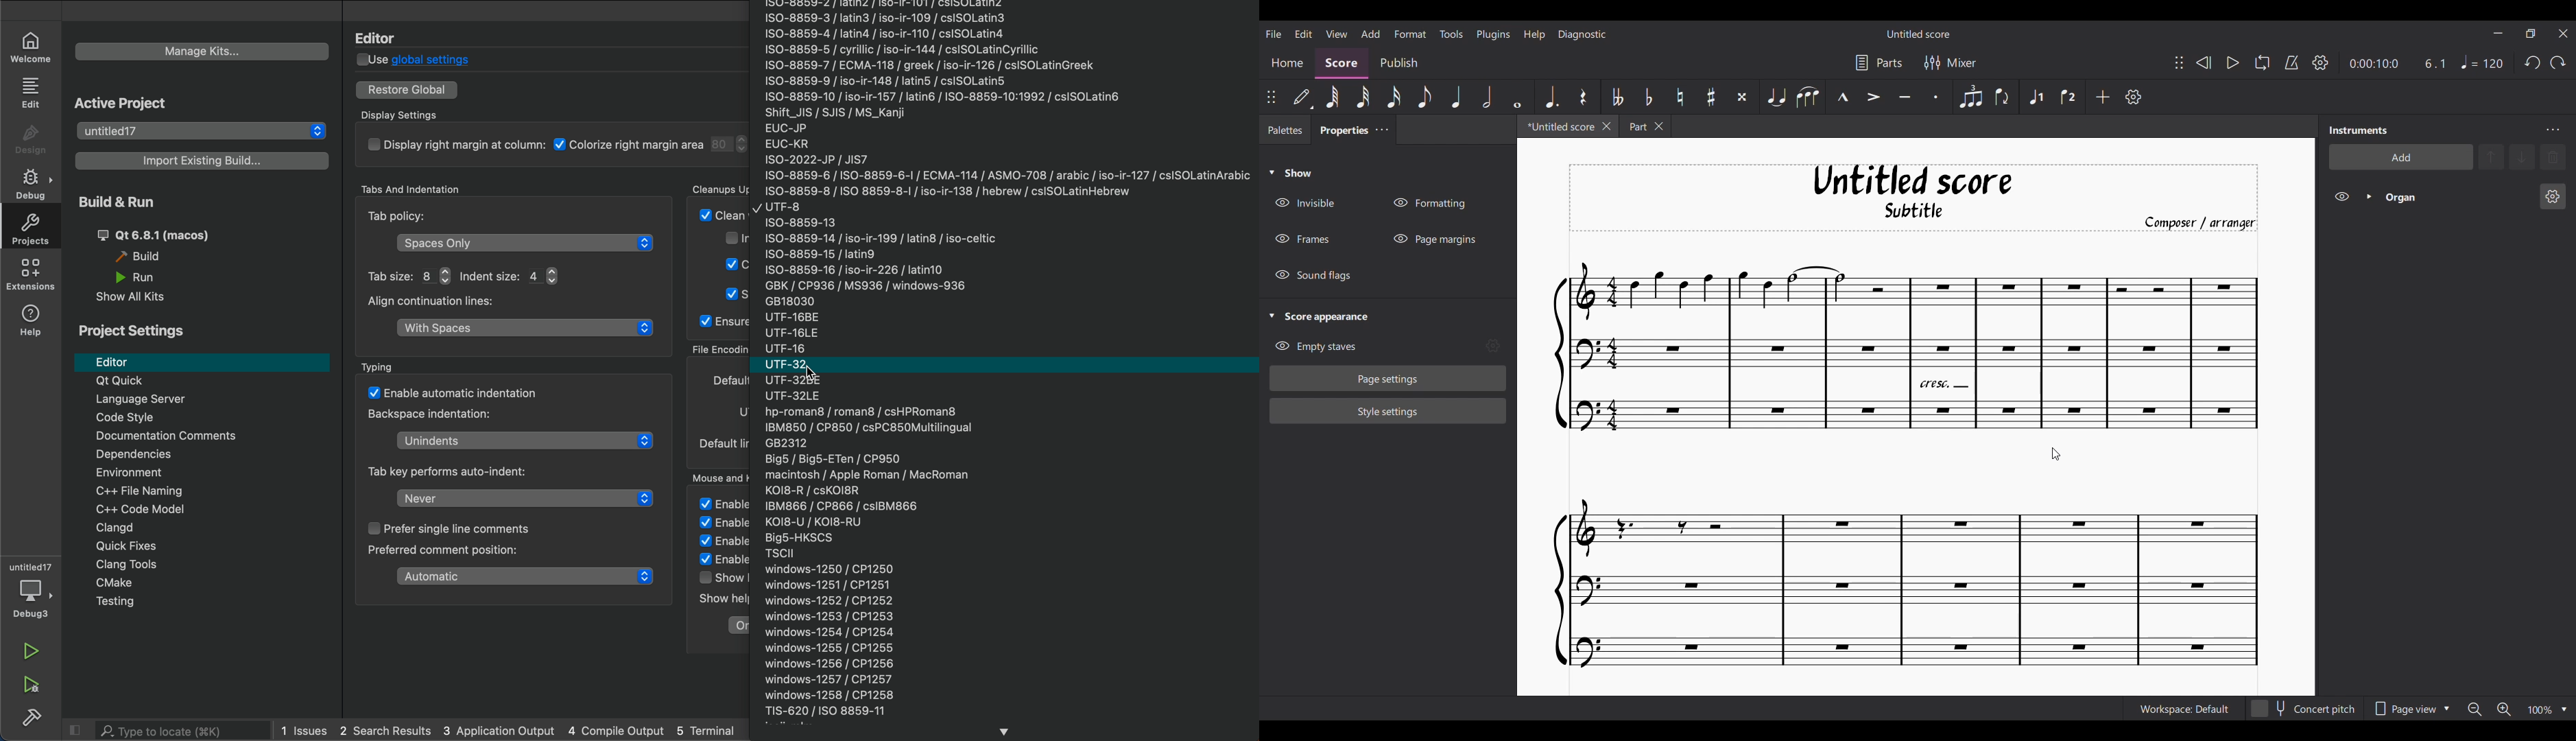  Describe the element at coordinates (2532, 62) in the screenshot. I see `Undo` at that location.